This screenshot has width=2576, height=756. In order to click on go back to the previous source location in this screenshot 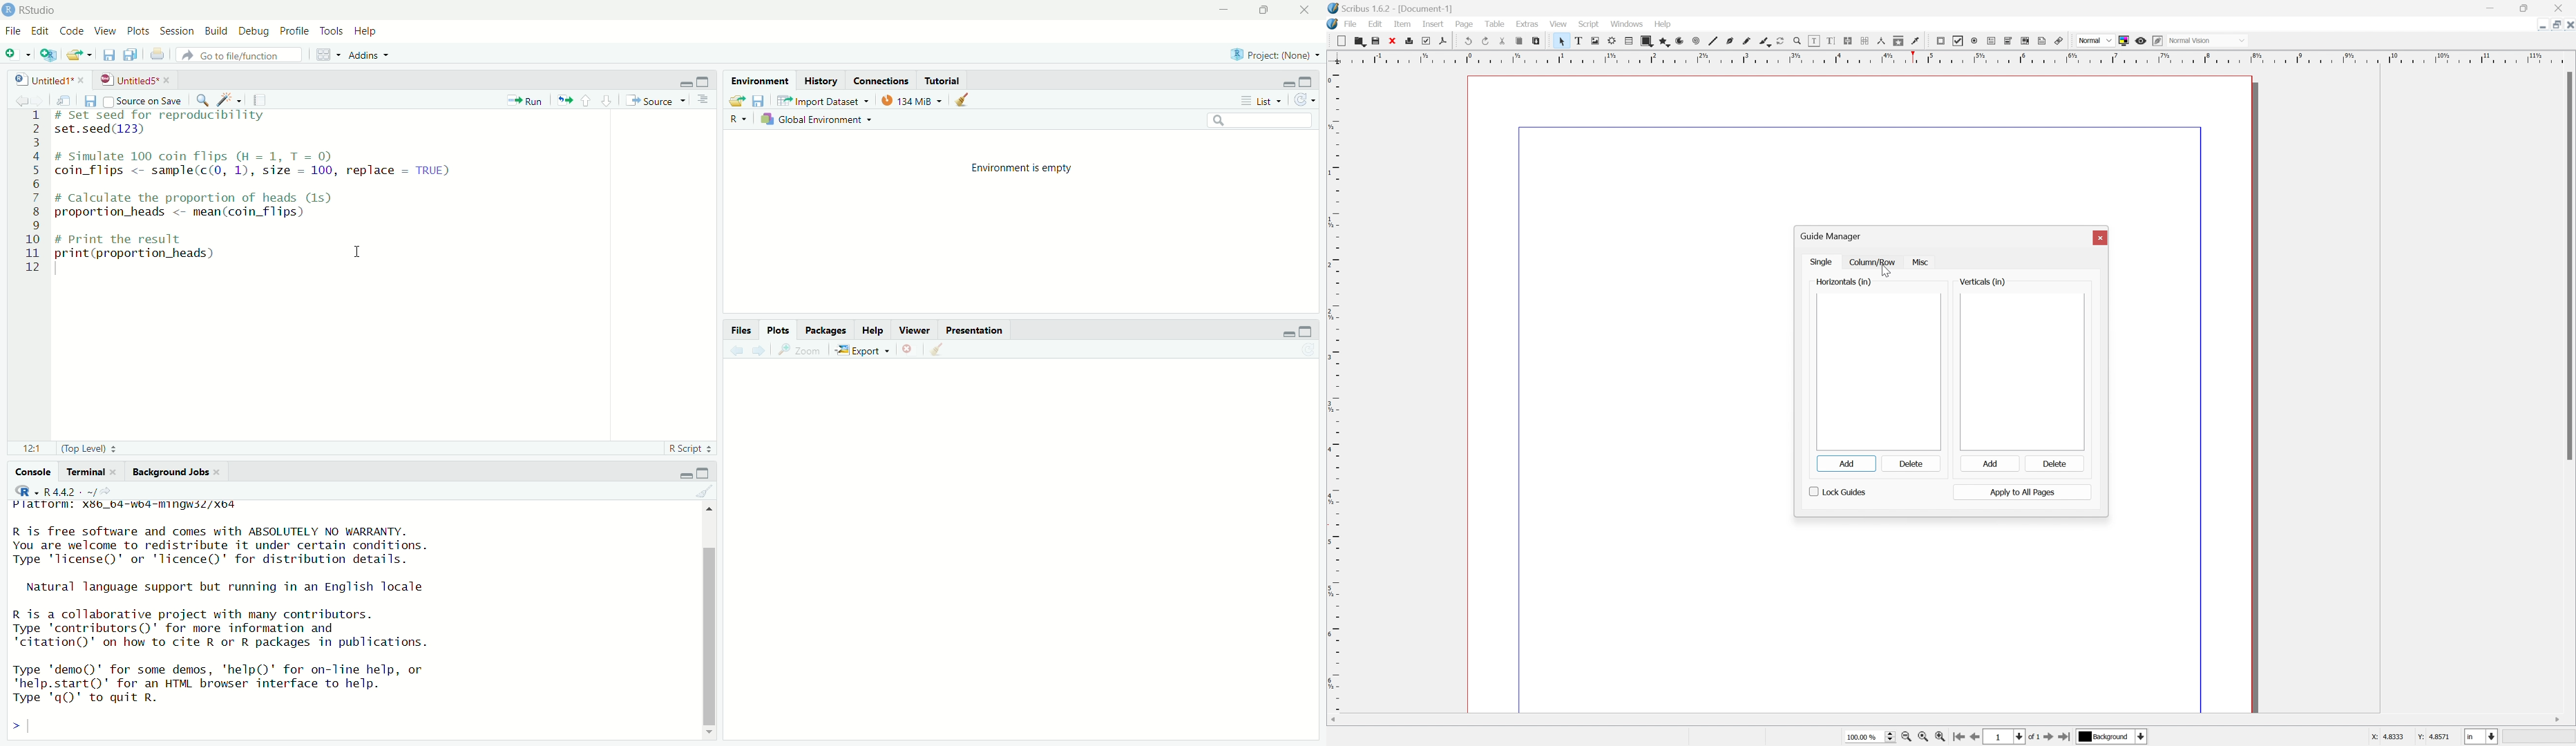, I will do `click(14, 98)`.